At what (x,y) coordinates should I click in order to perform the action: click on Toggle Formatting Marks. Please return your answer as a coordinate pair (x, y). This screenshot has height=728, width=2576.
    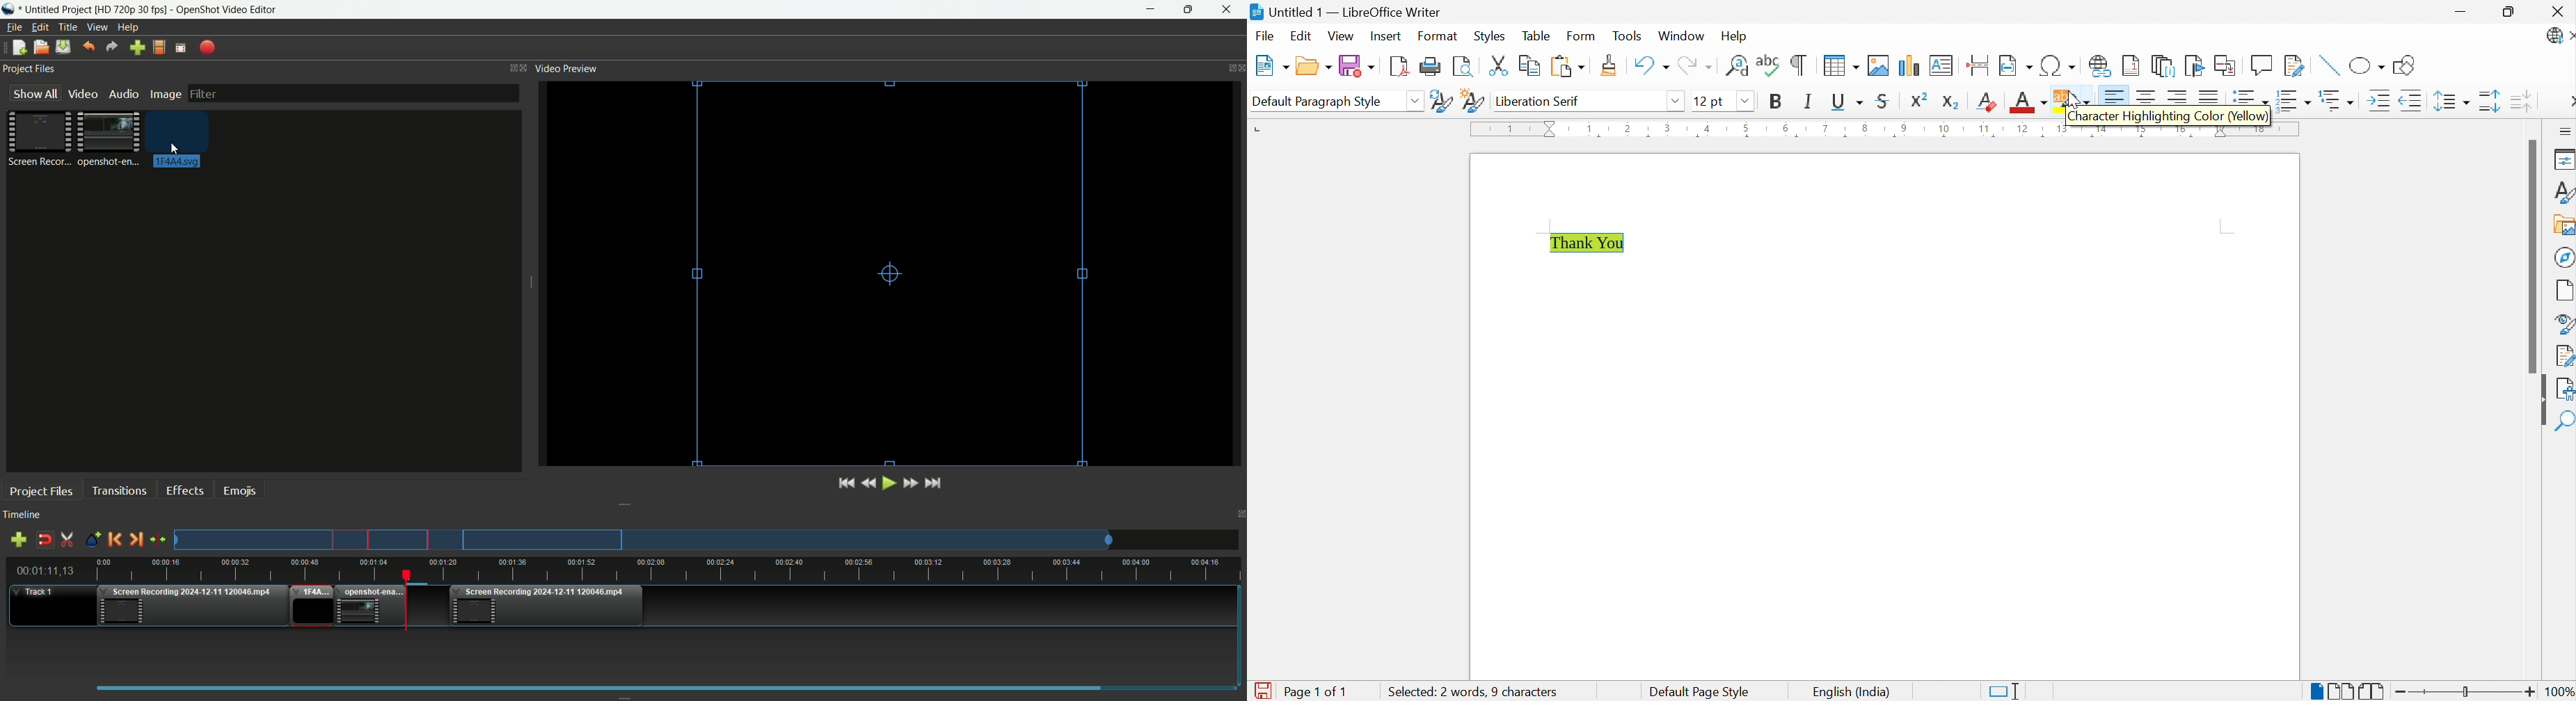
    Looking at the image, I should click on (1800, 65).